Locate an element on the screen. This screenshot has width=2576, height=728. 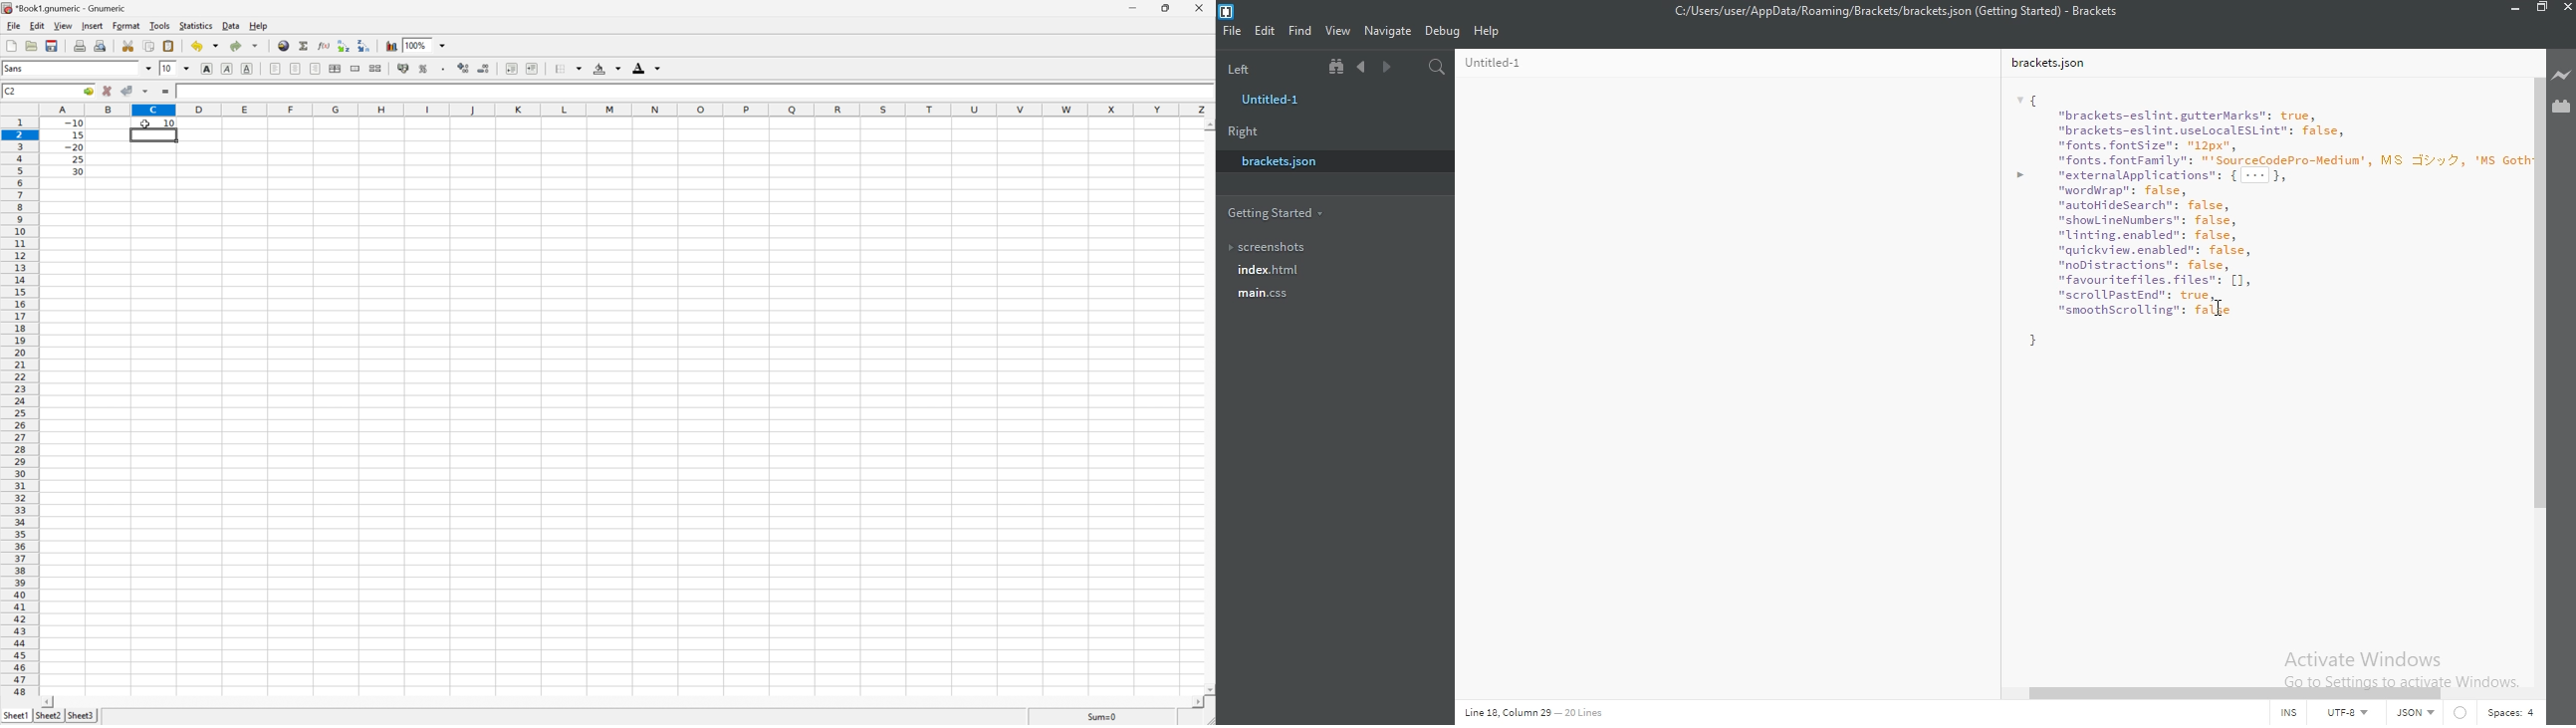
cursor is located at coordinates (2221, 310).